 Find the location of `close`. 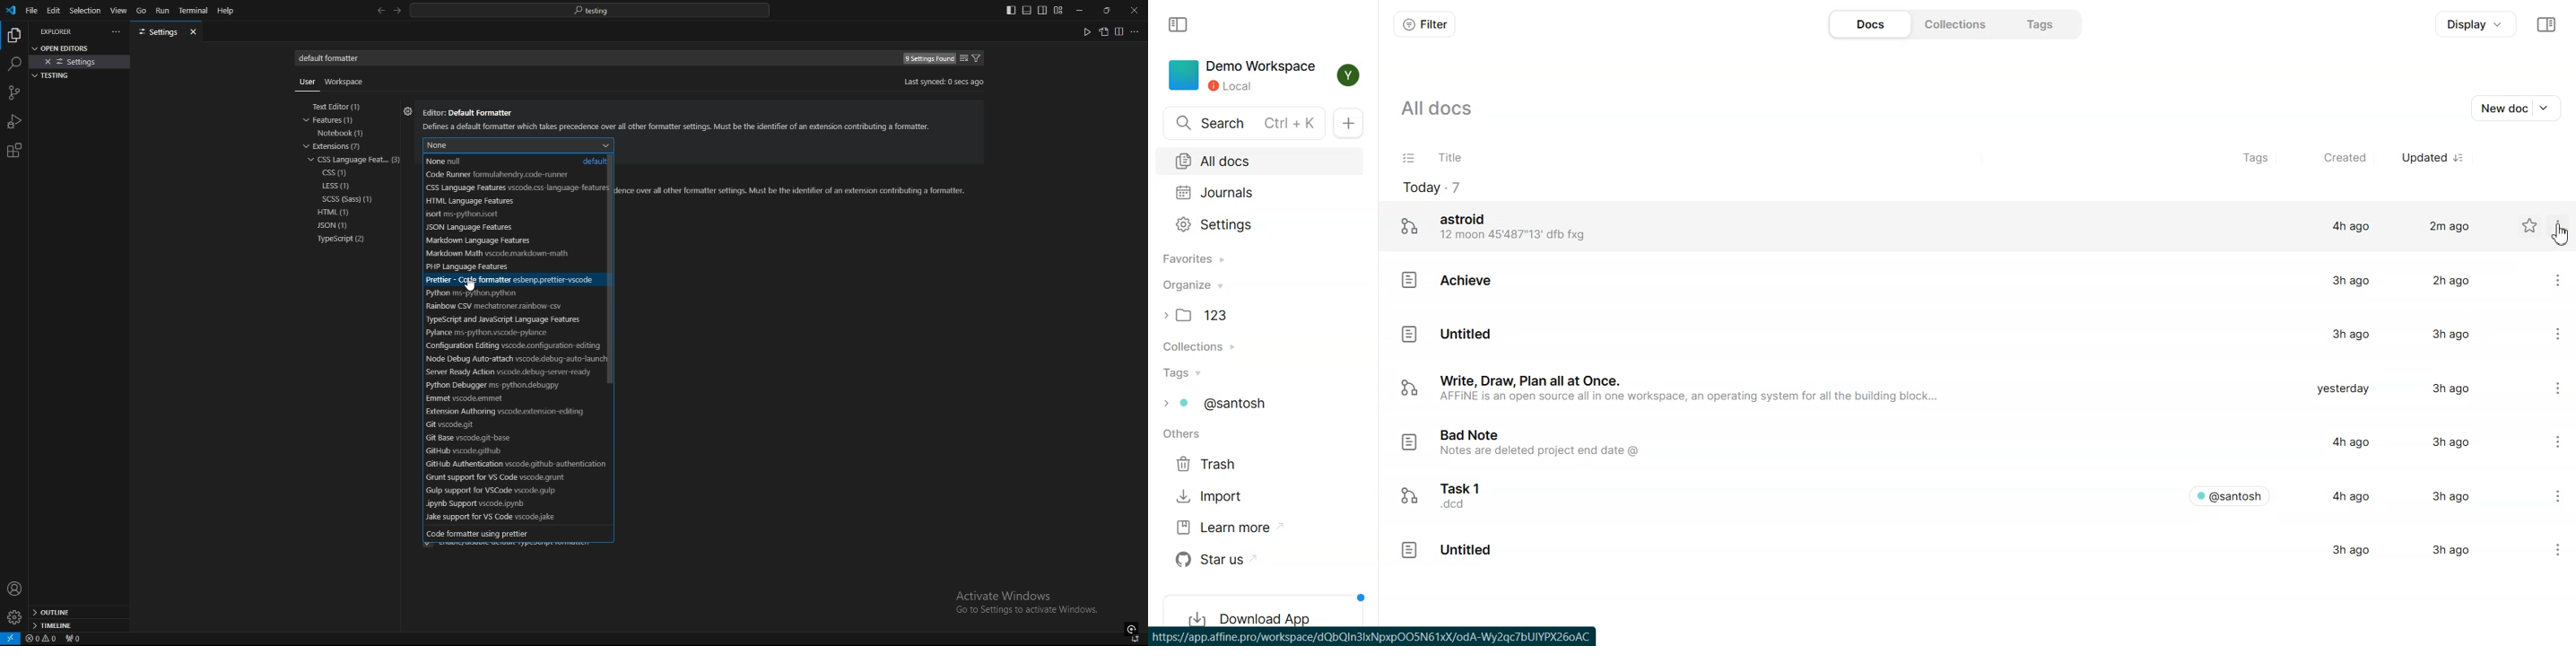

close is located at coordinates (1134, 9).